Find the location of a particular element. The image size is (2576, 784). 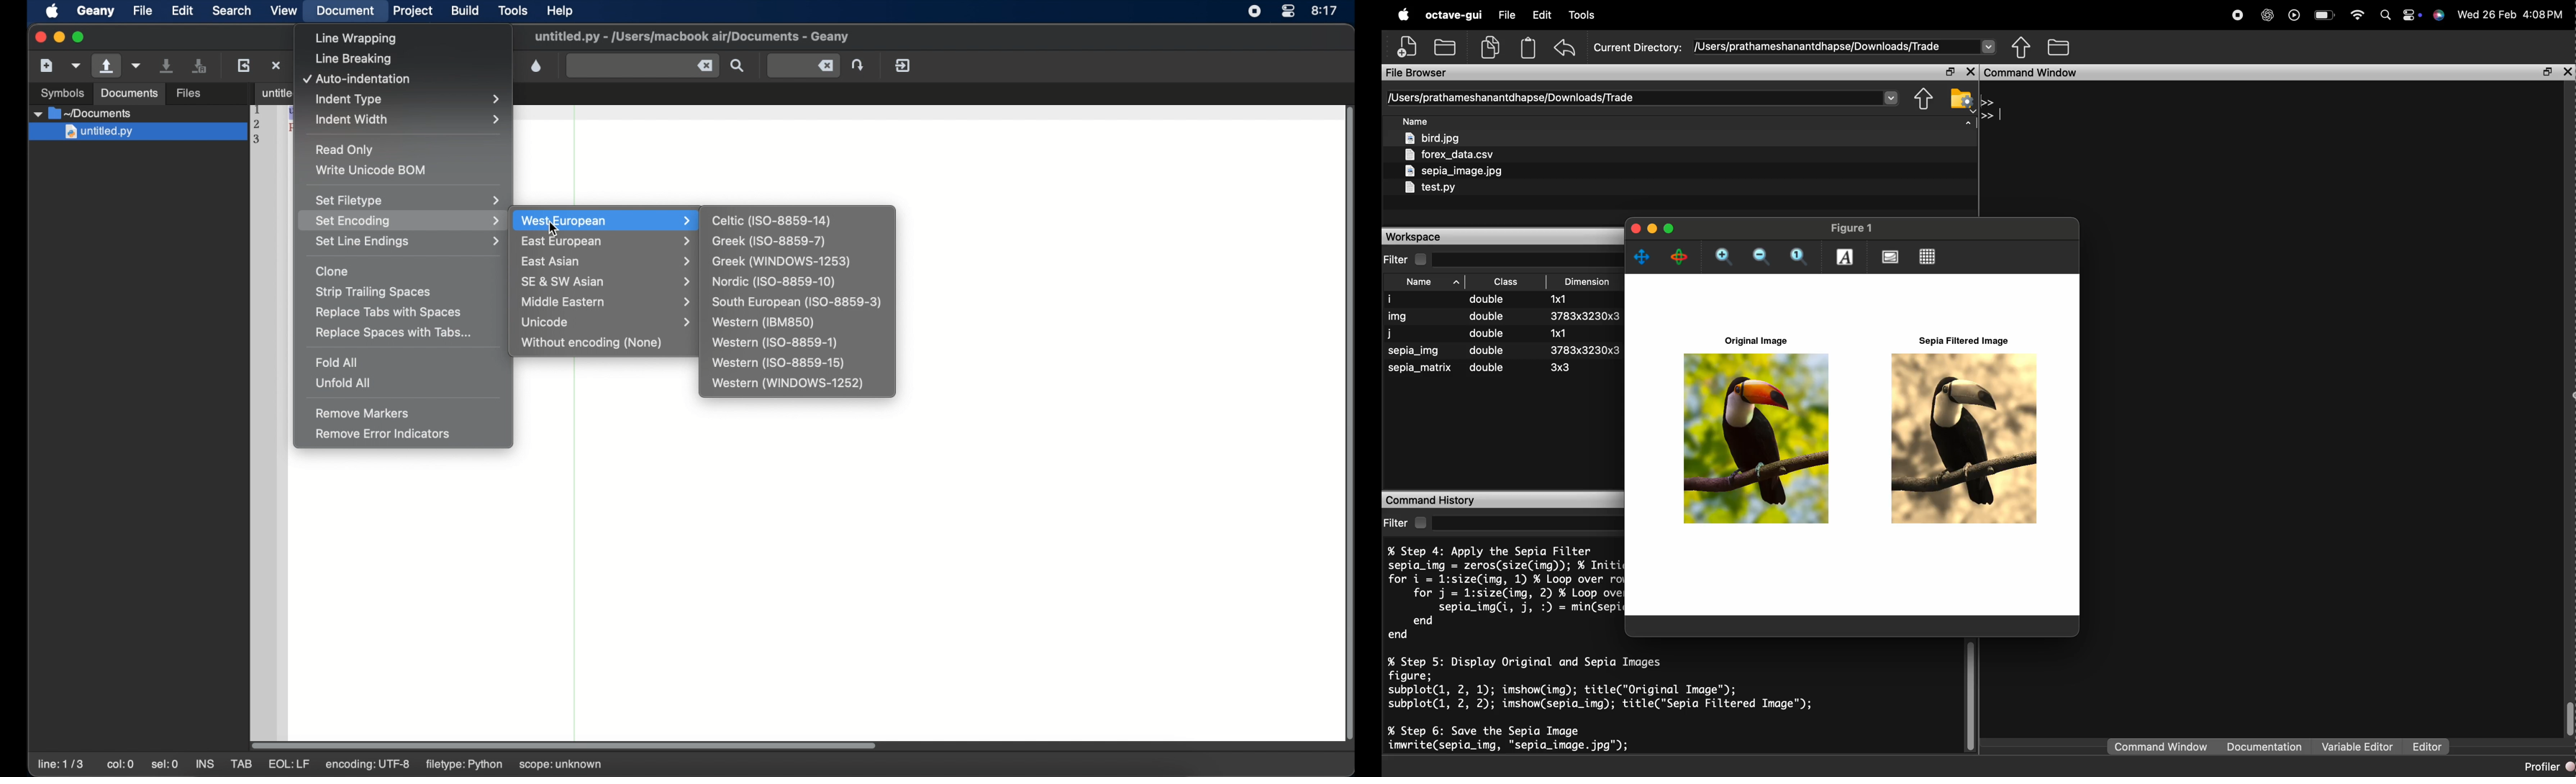

share is located at coordinates (2021, 46).